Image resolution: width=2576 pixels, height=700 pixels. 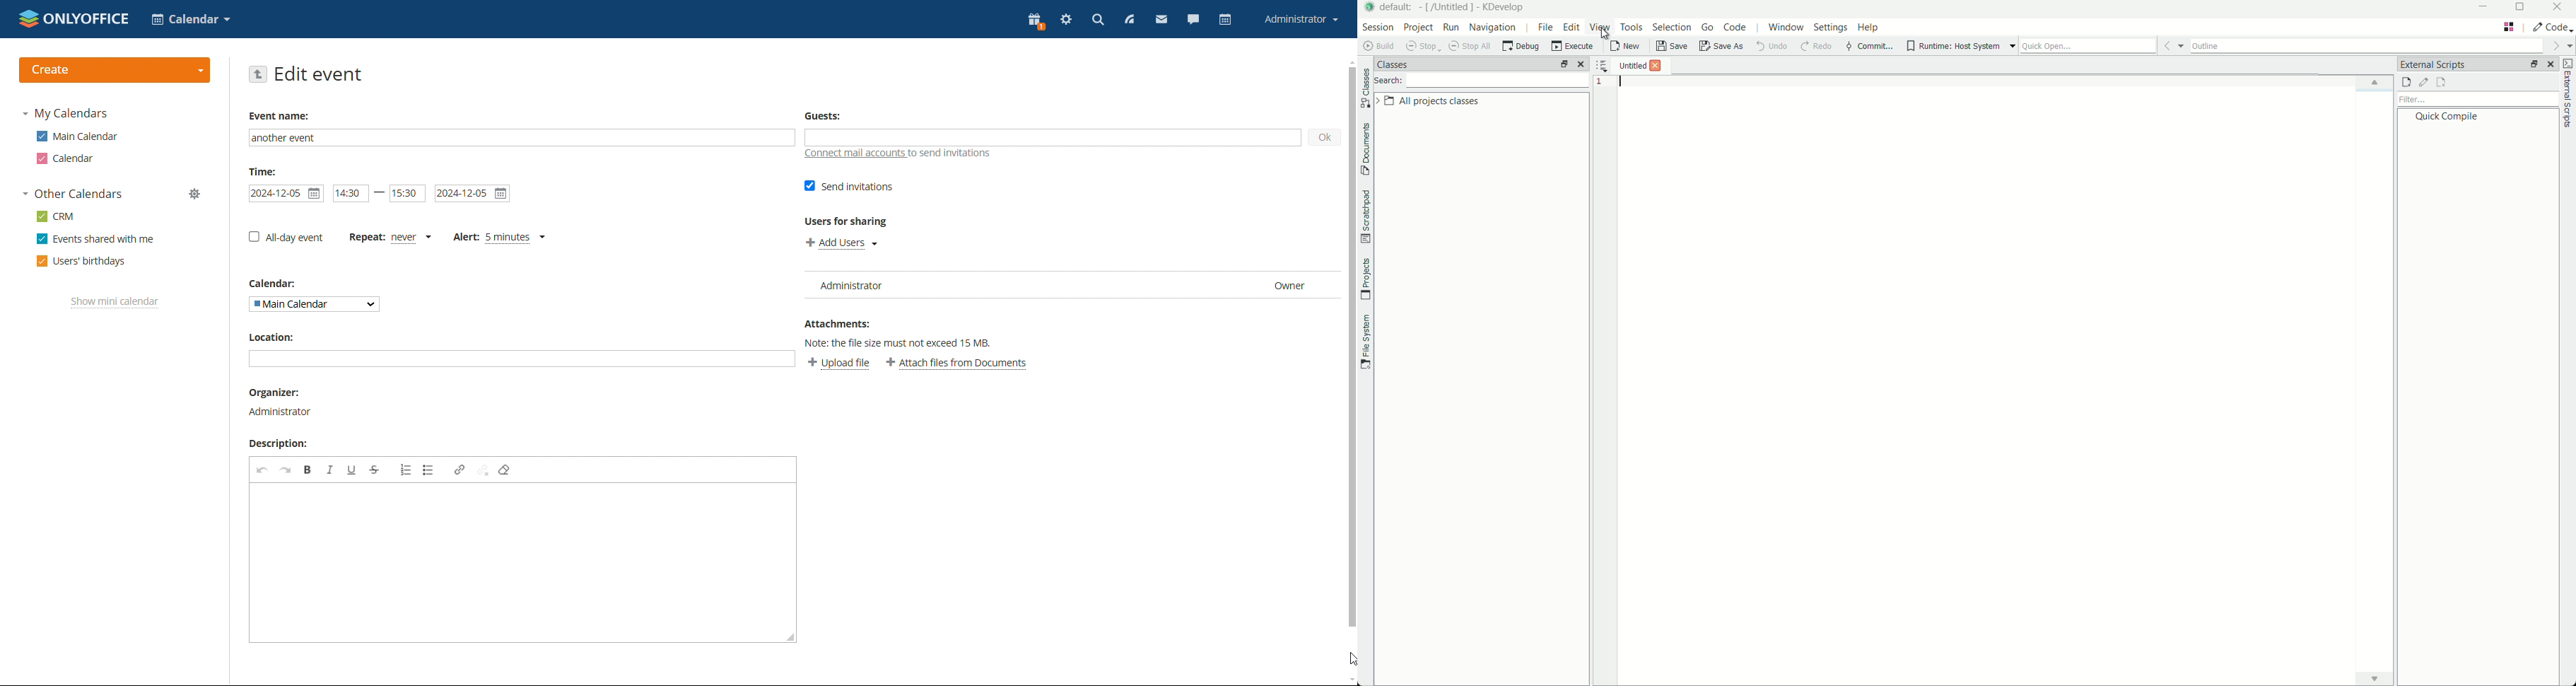 I want to click on add external script, so click(x=2406, y=83).